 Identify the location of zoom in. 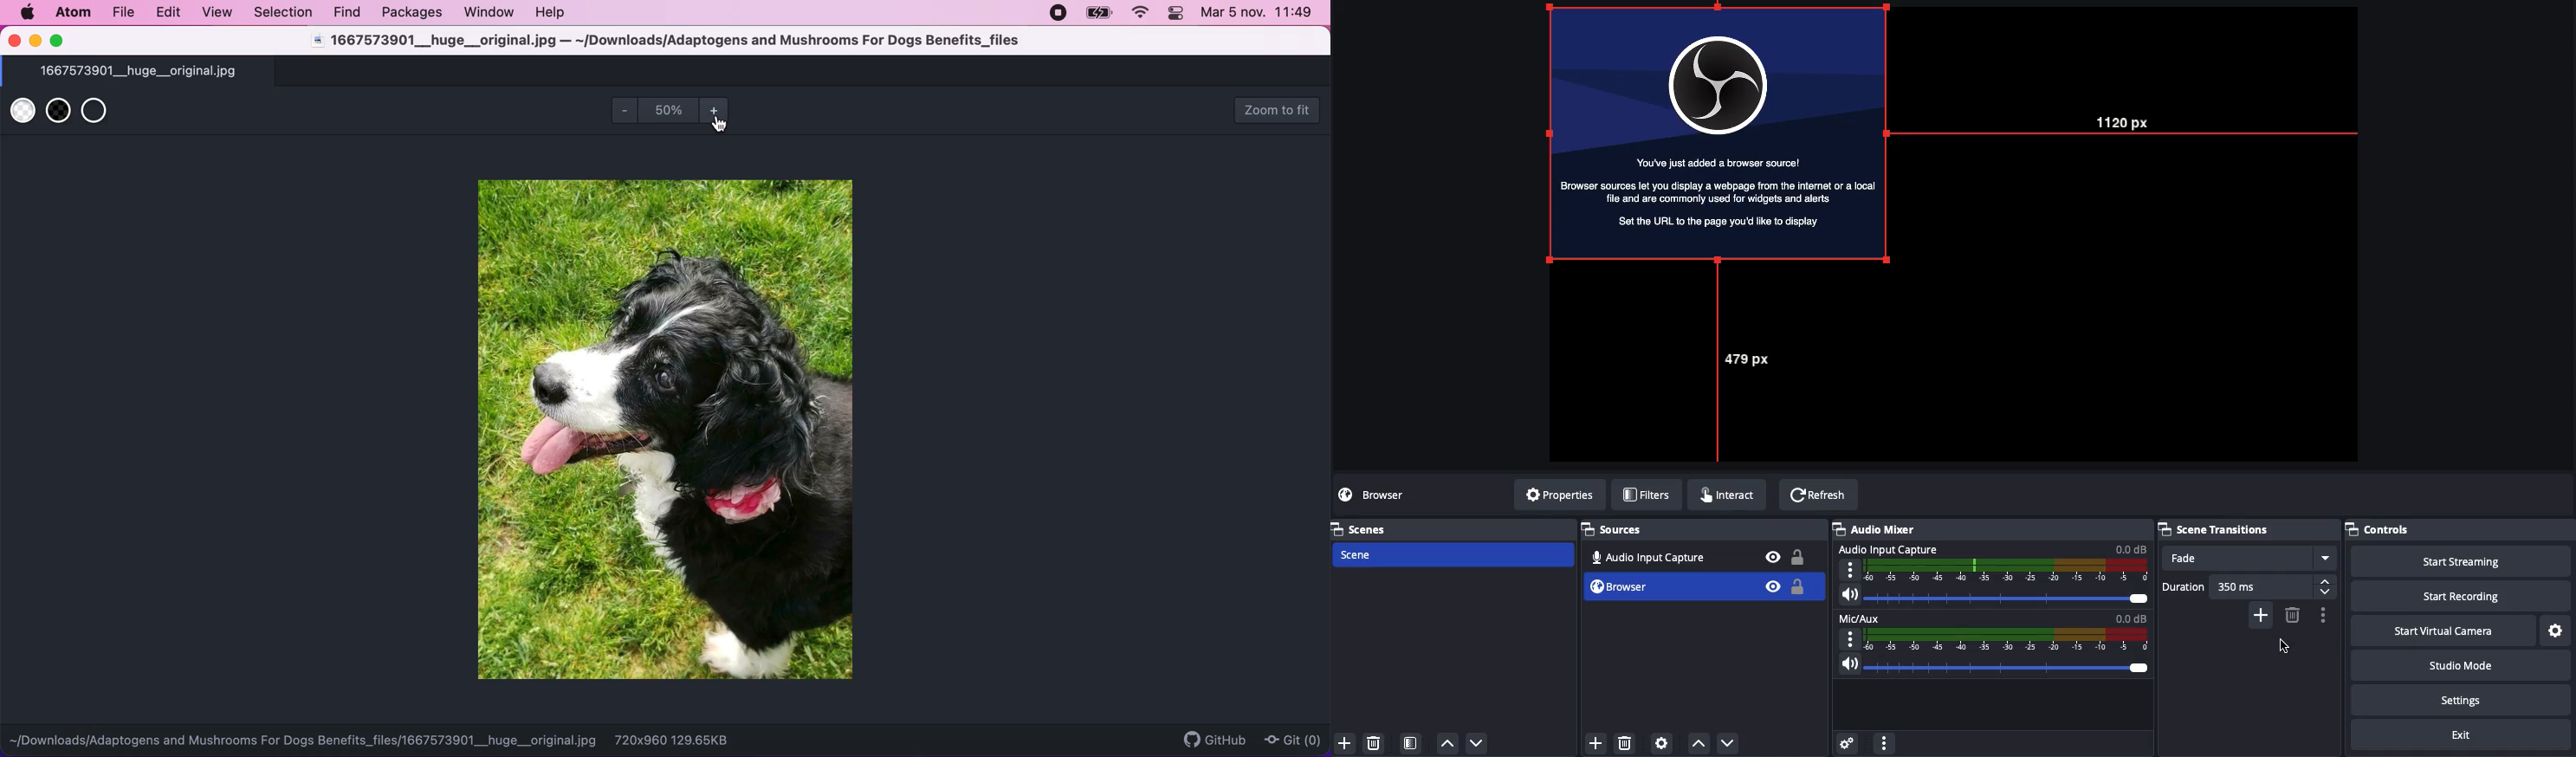
(720, 112).